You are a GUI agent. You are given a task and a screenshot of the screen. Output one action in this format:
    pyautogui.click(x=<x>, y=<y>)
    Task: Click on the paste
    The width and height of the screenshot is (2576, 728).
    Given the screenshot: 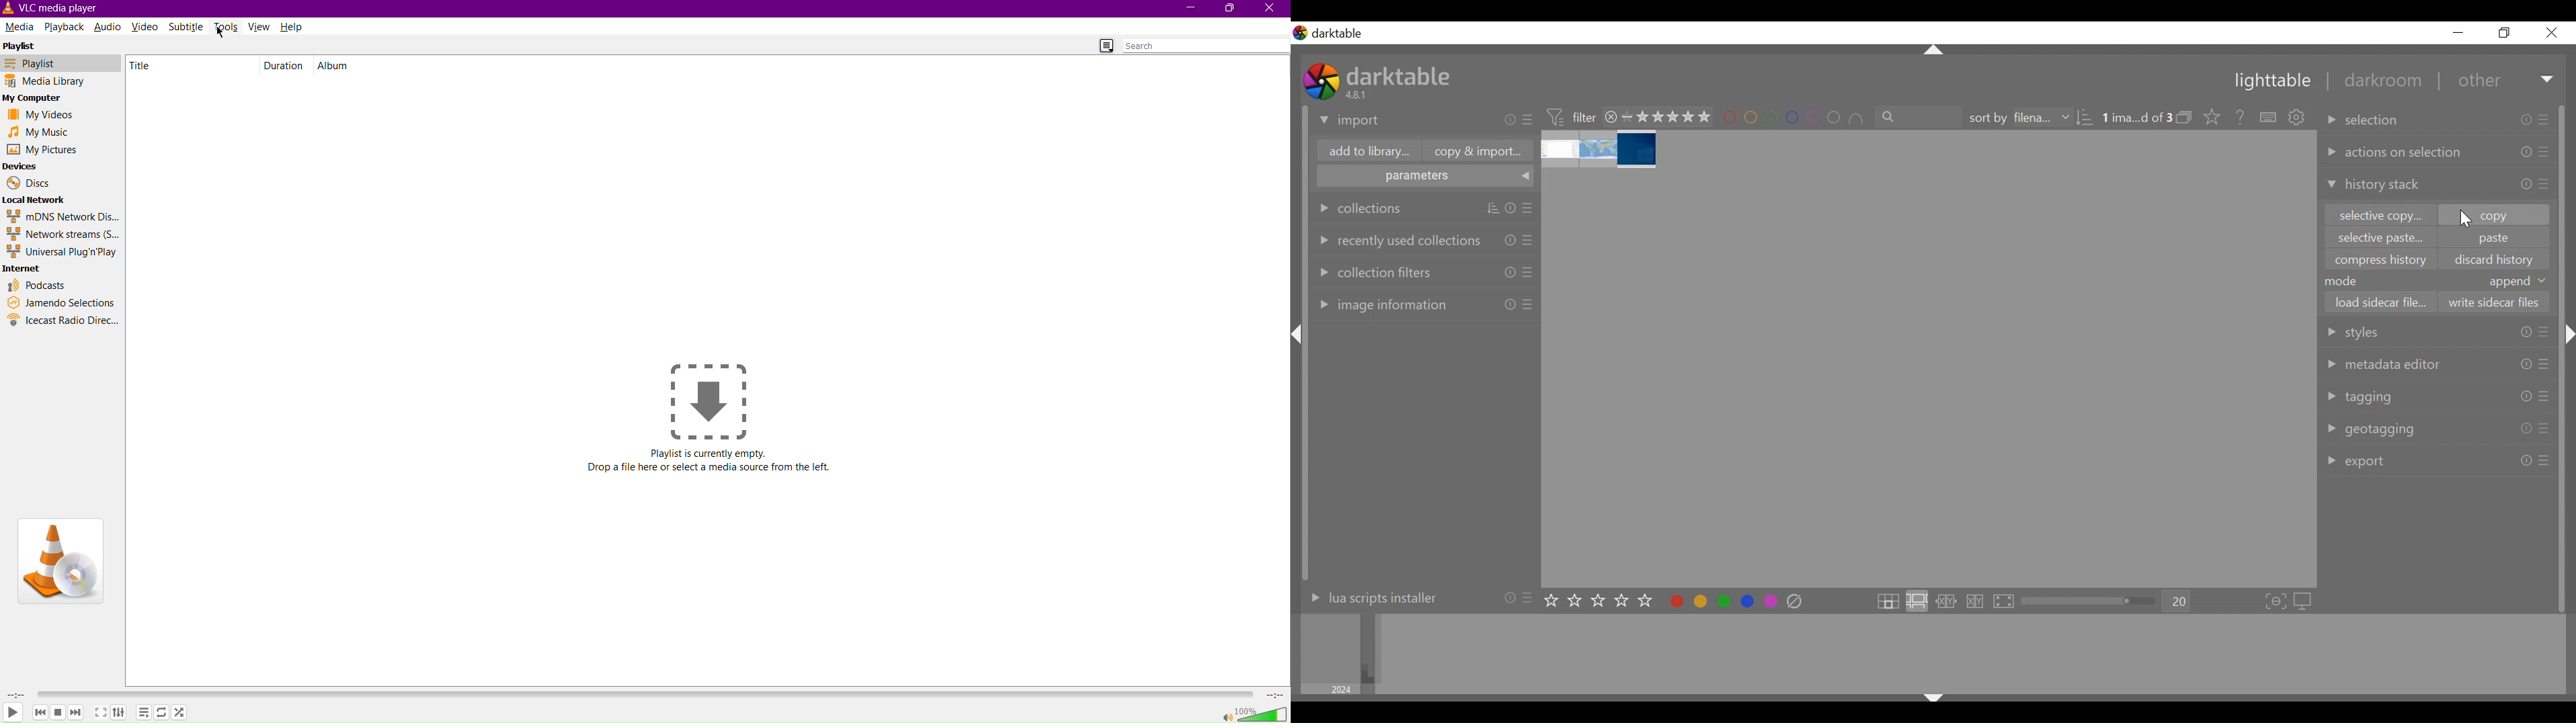 What is the action you would take?
    pyautogui.click(x=2495, y=238)
    